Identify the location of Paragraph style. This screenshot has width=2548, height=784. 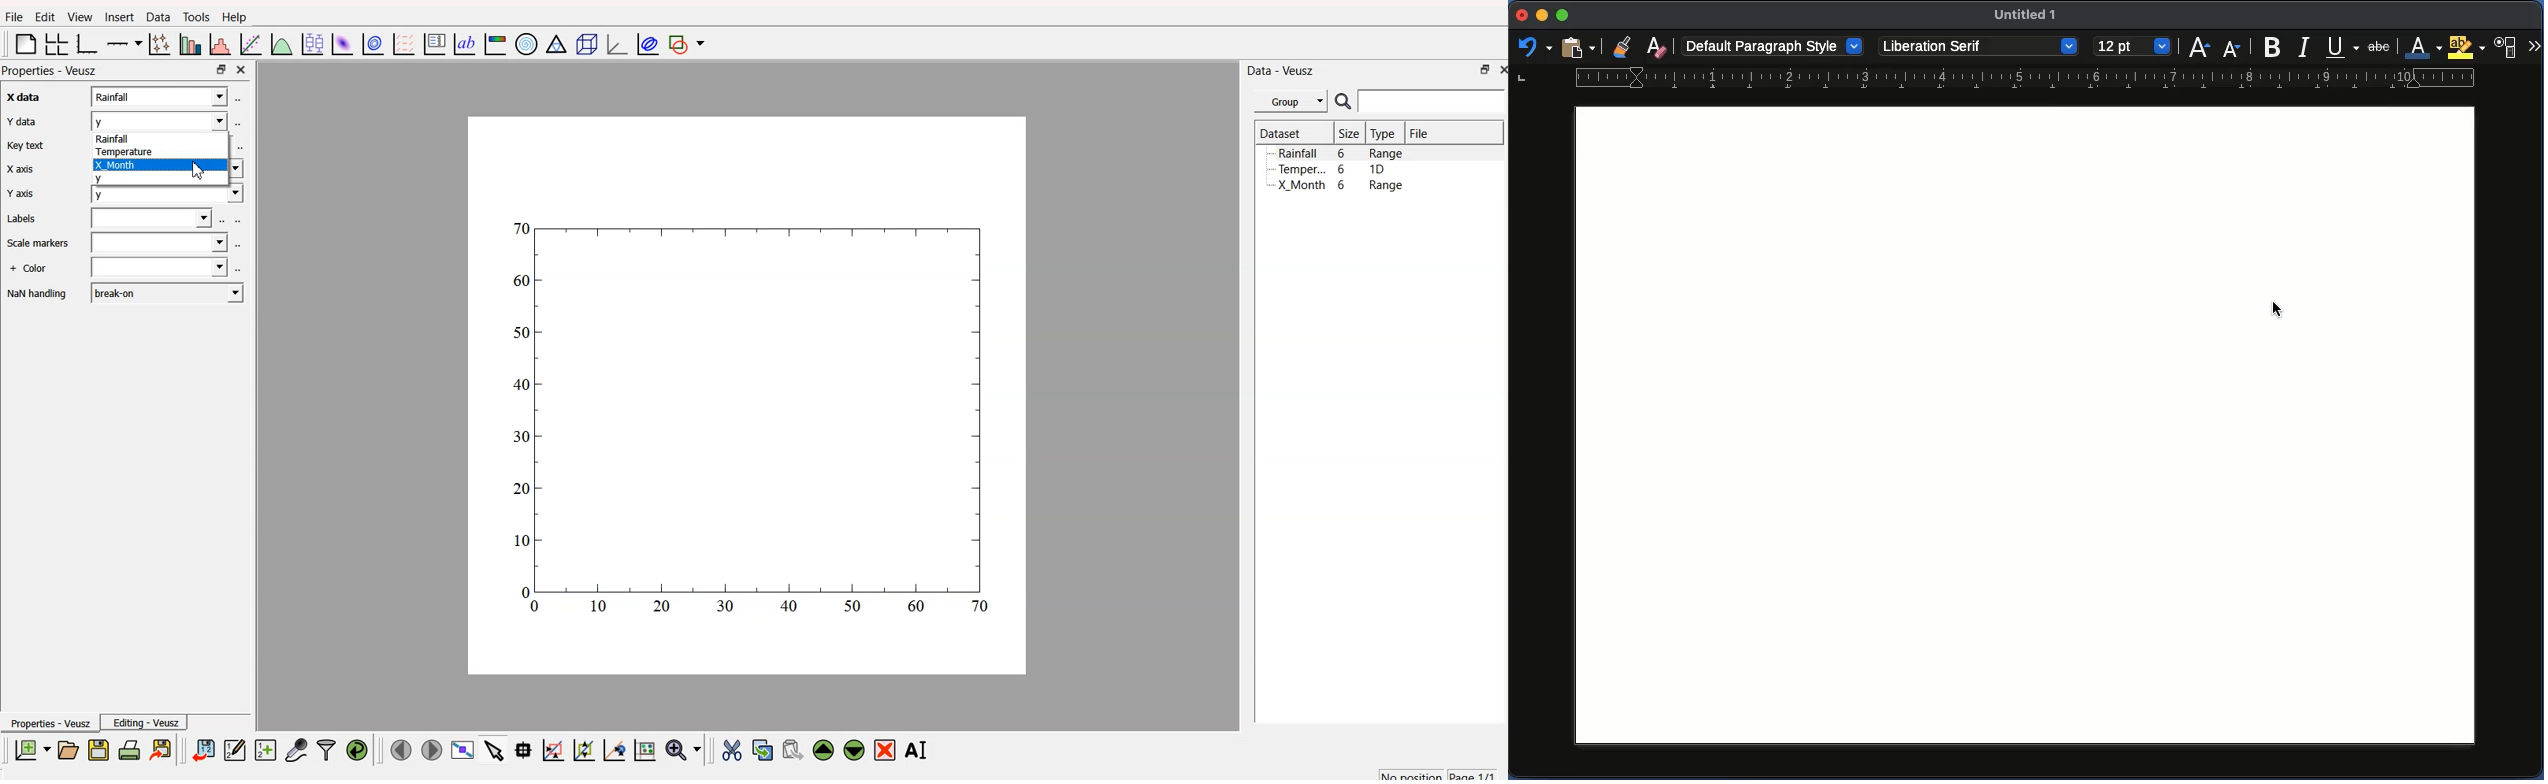
(1773, 45).